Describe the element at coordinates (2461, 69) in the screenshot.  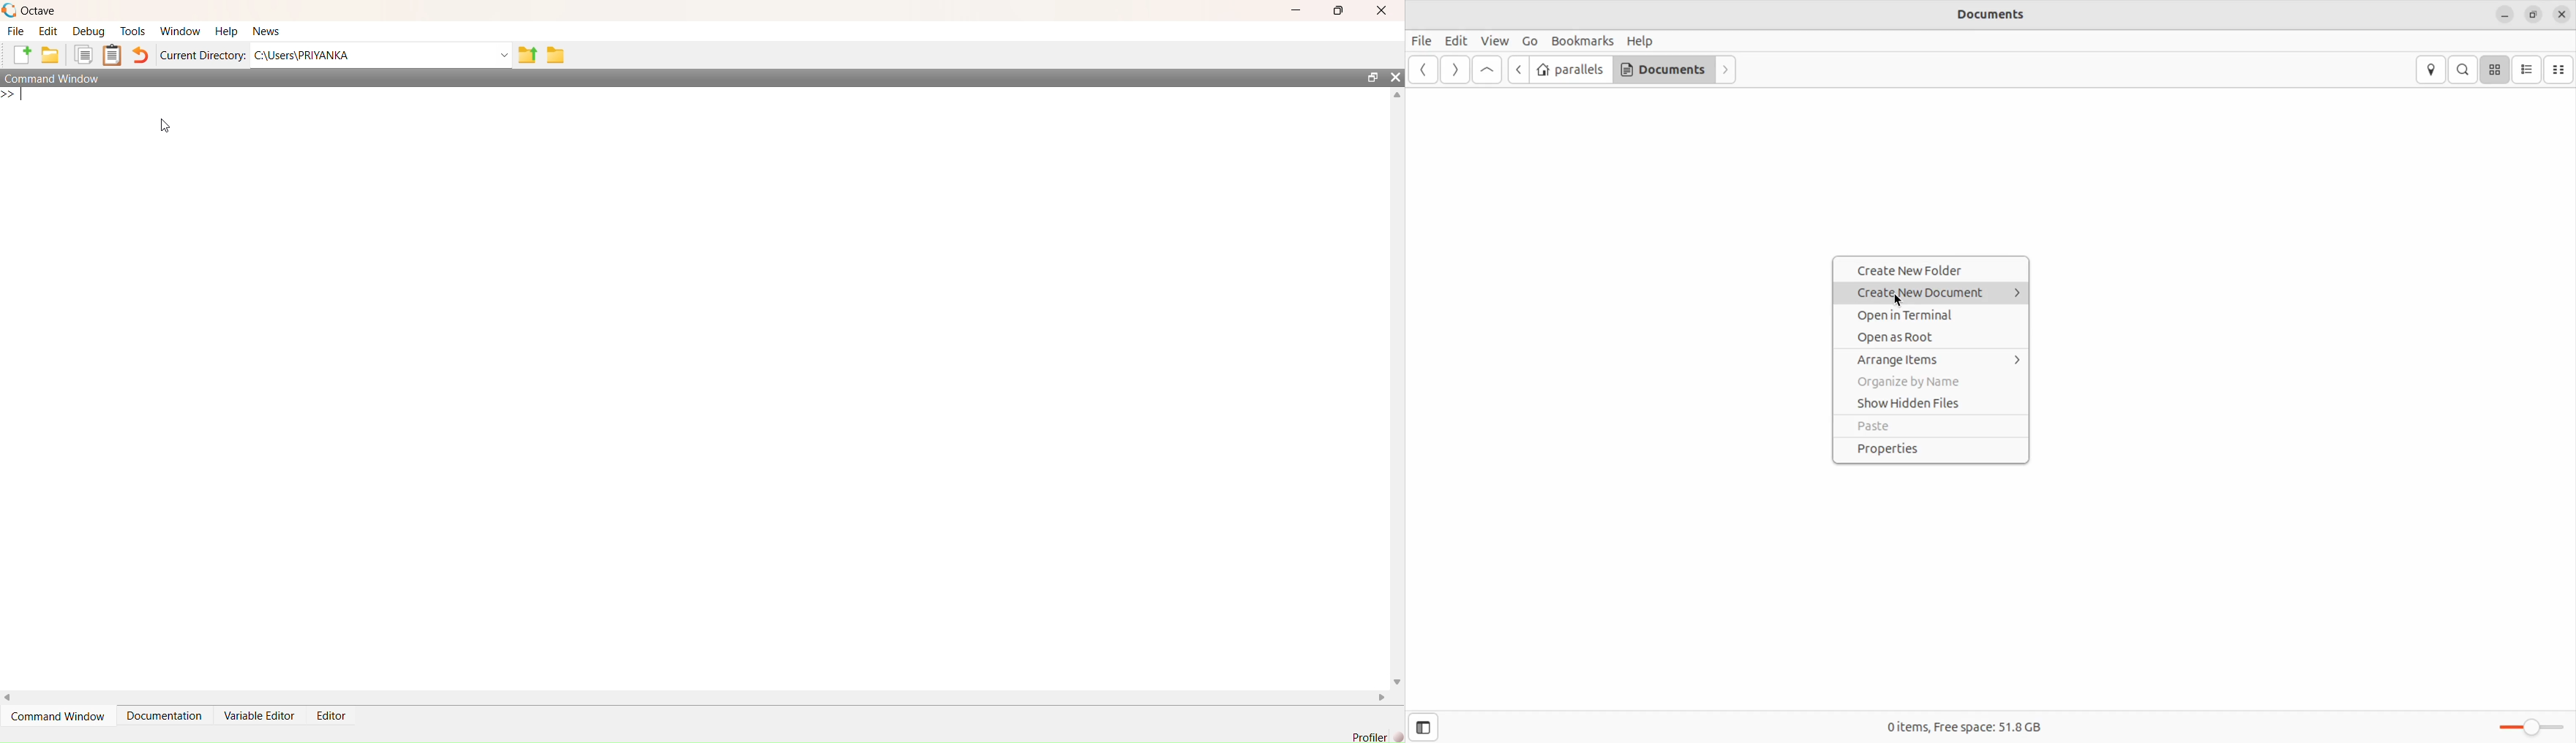
I see `search bar` at that location.